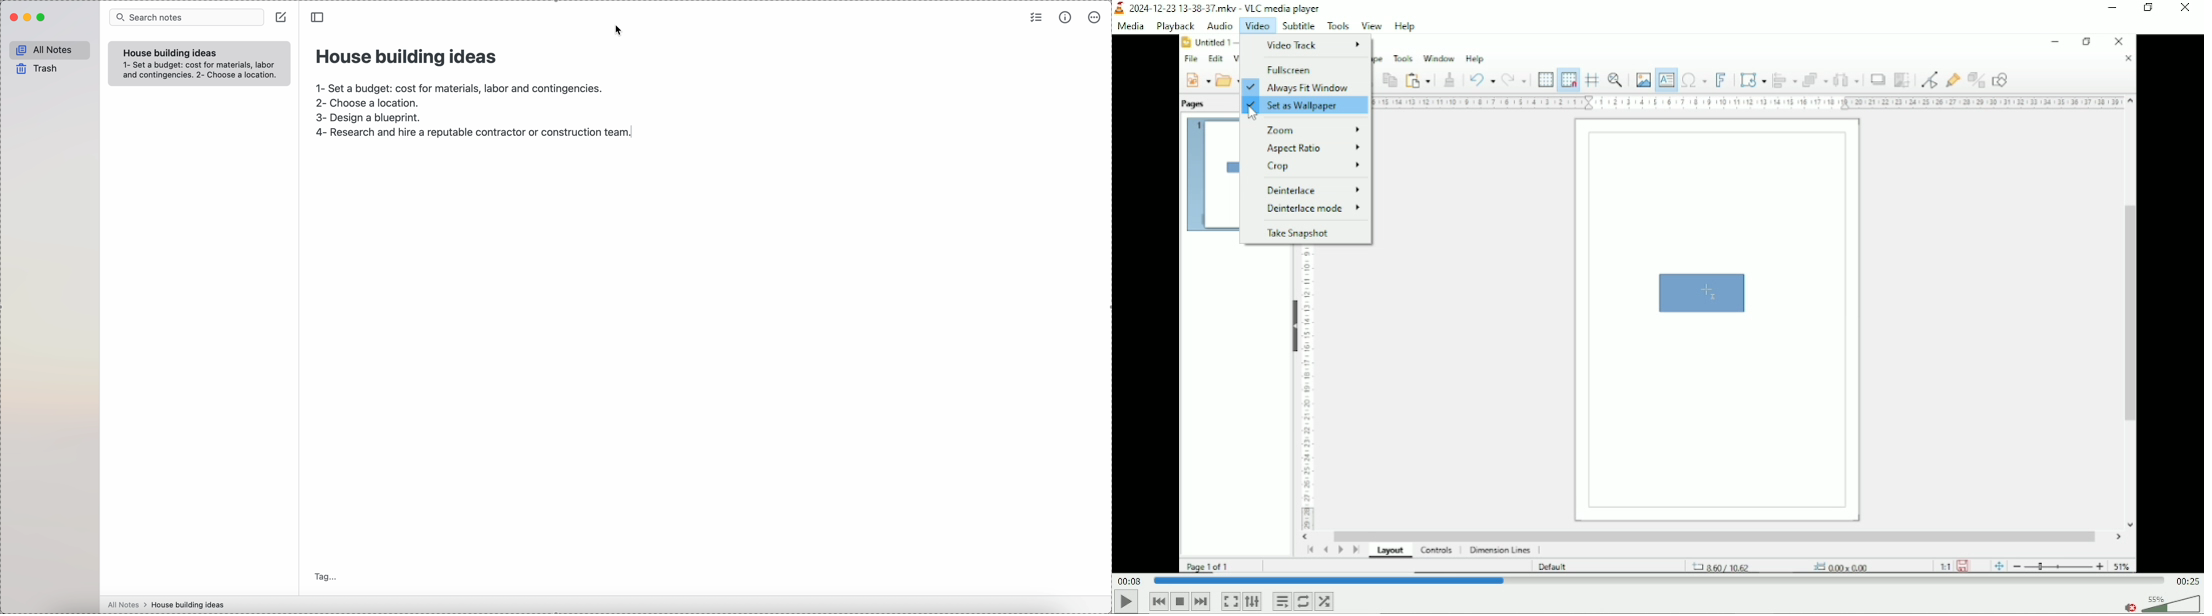 This screenshot has height=616, width=2212. Describe the element at coordinates (50, 50) in the screenshot. I see `all notes` at that location.